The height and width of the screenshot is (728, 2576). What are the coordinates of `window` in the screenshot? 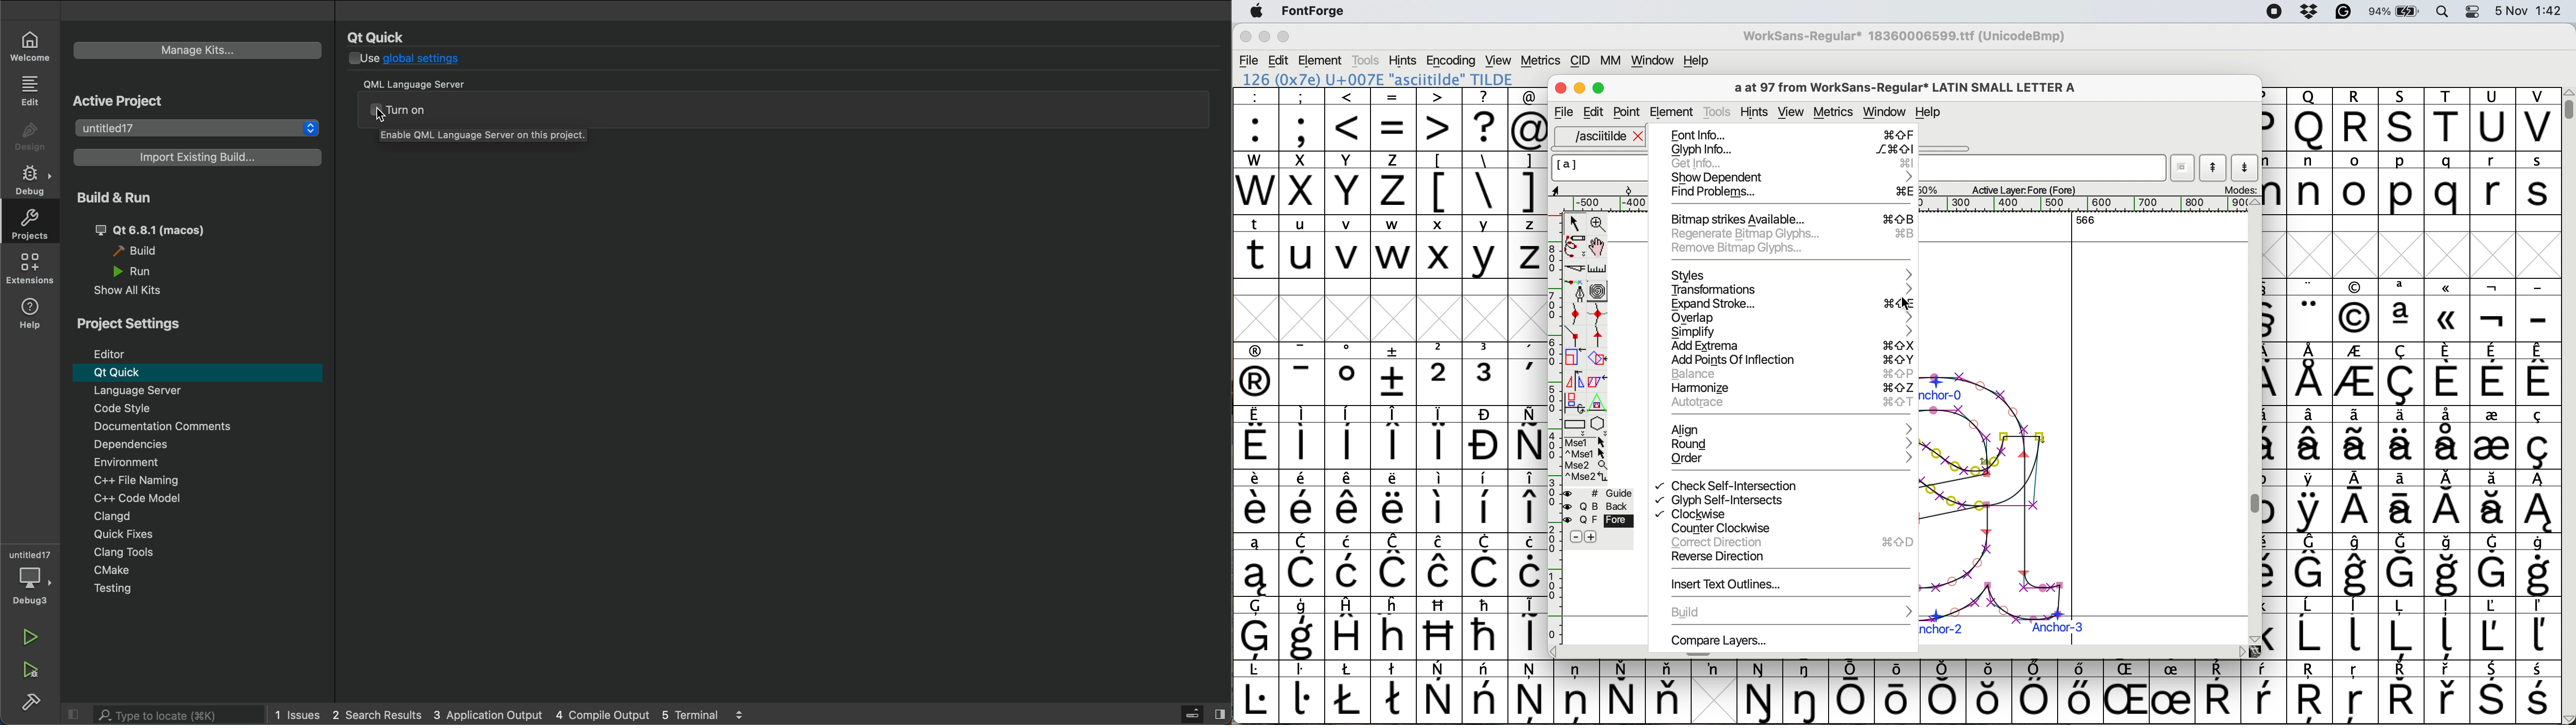 It's located at (1650, 61).